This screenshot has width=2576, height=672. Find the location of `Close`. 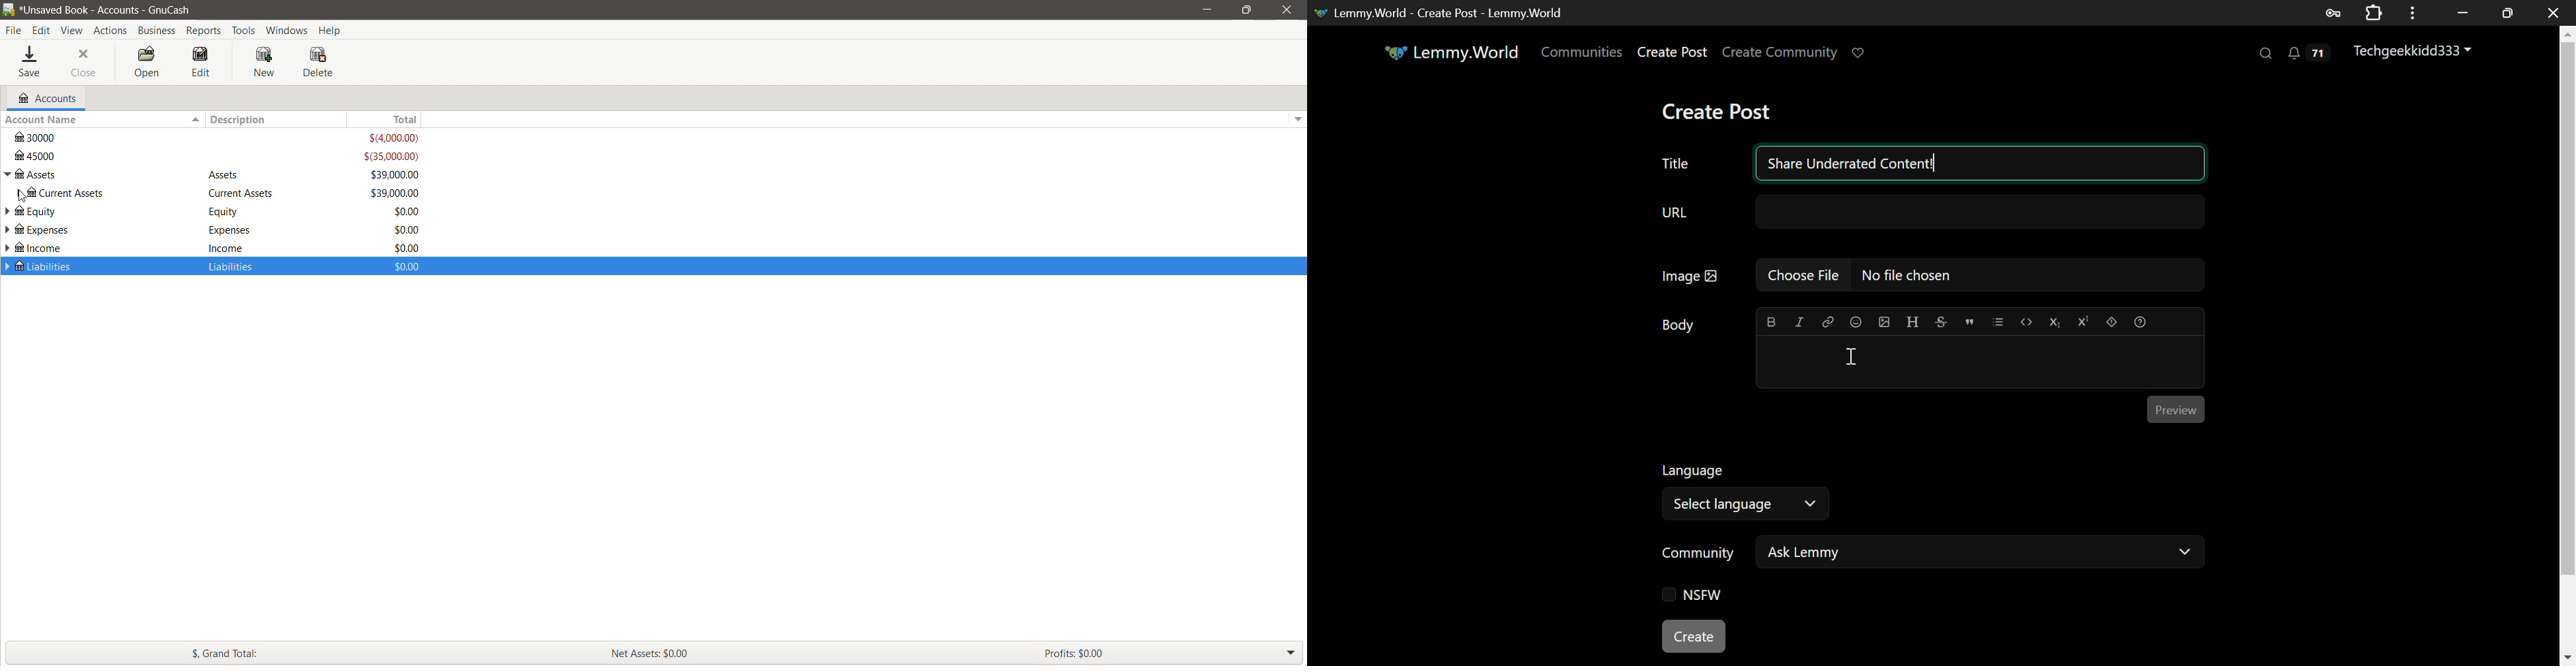

Close is located at coordinates (82, 61).